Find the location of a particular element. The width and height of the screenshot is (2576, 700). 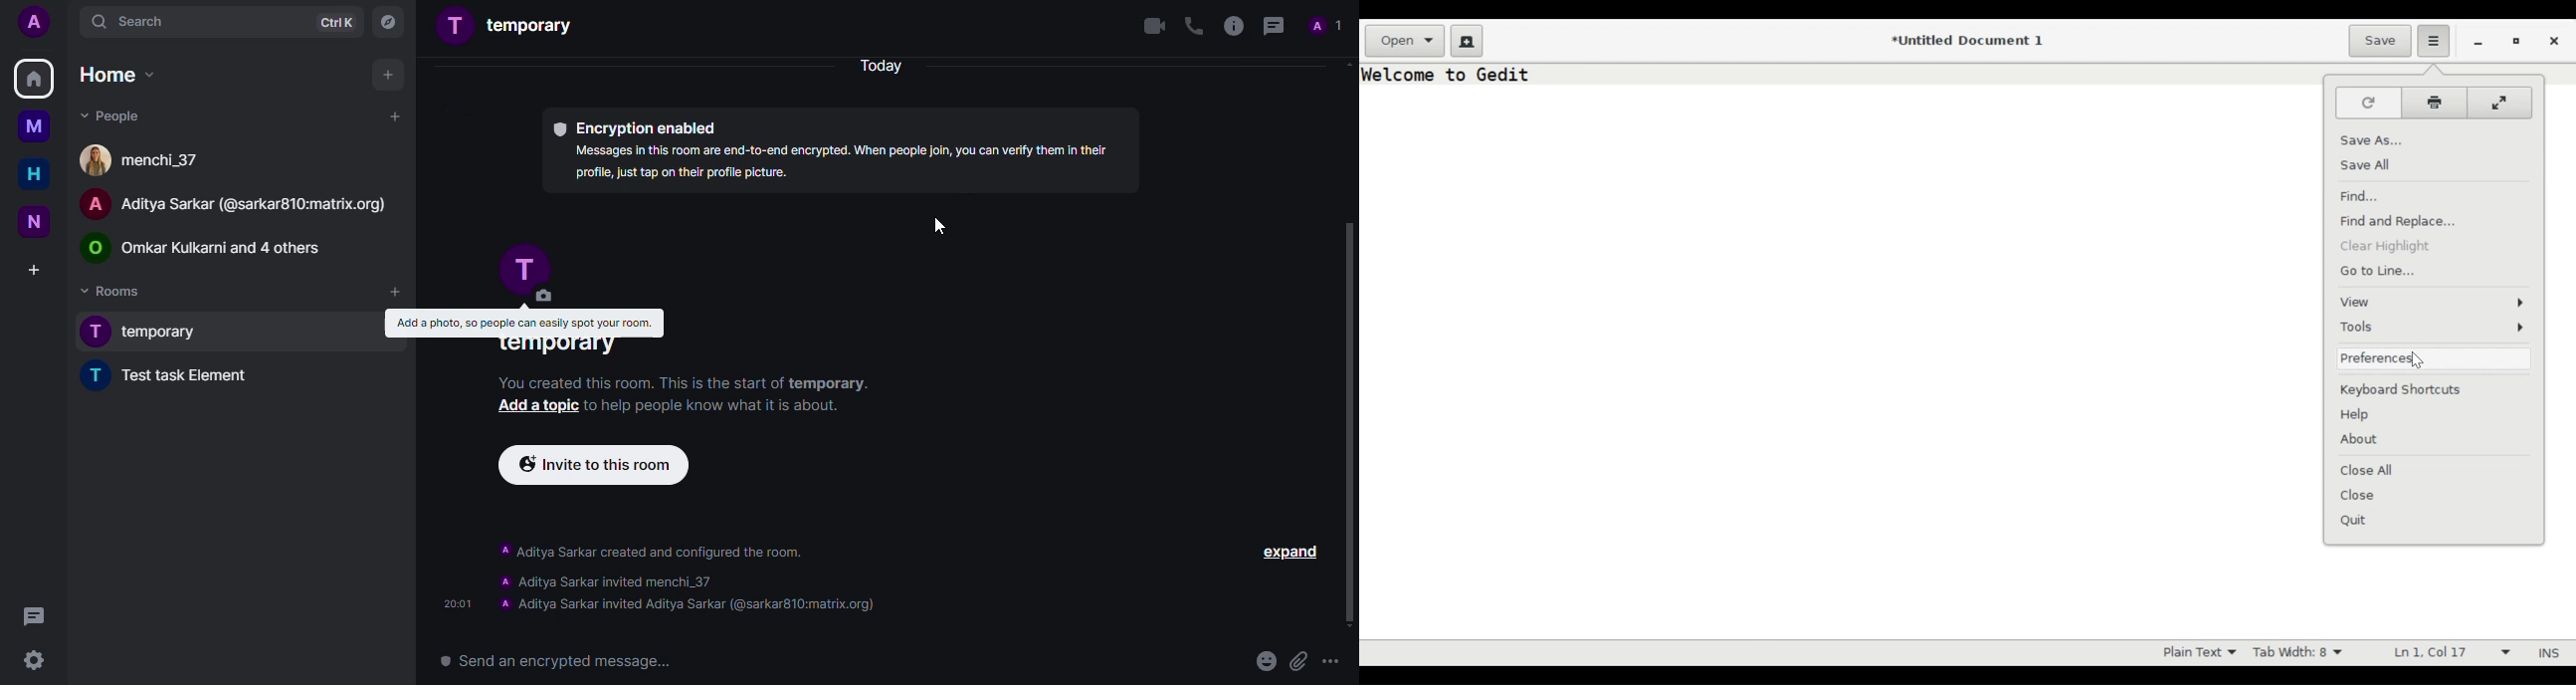

home is located at coordinates (28, 174).